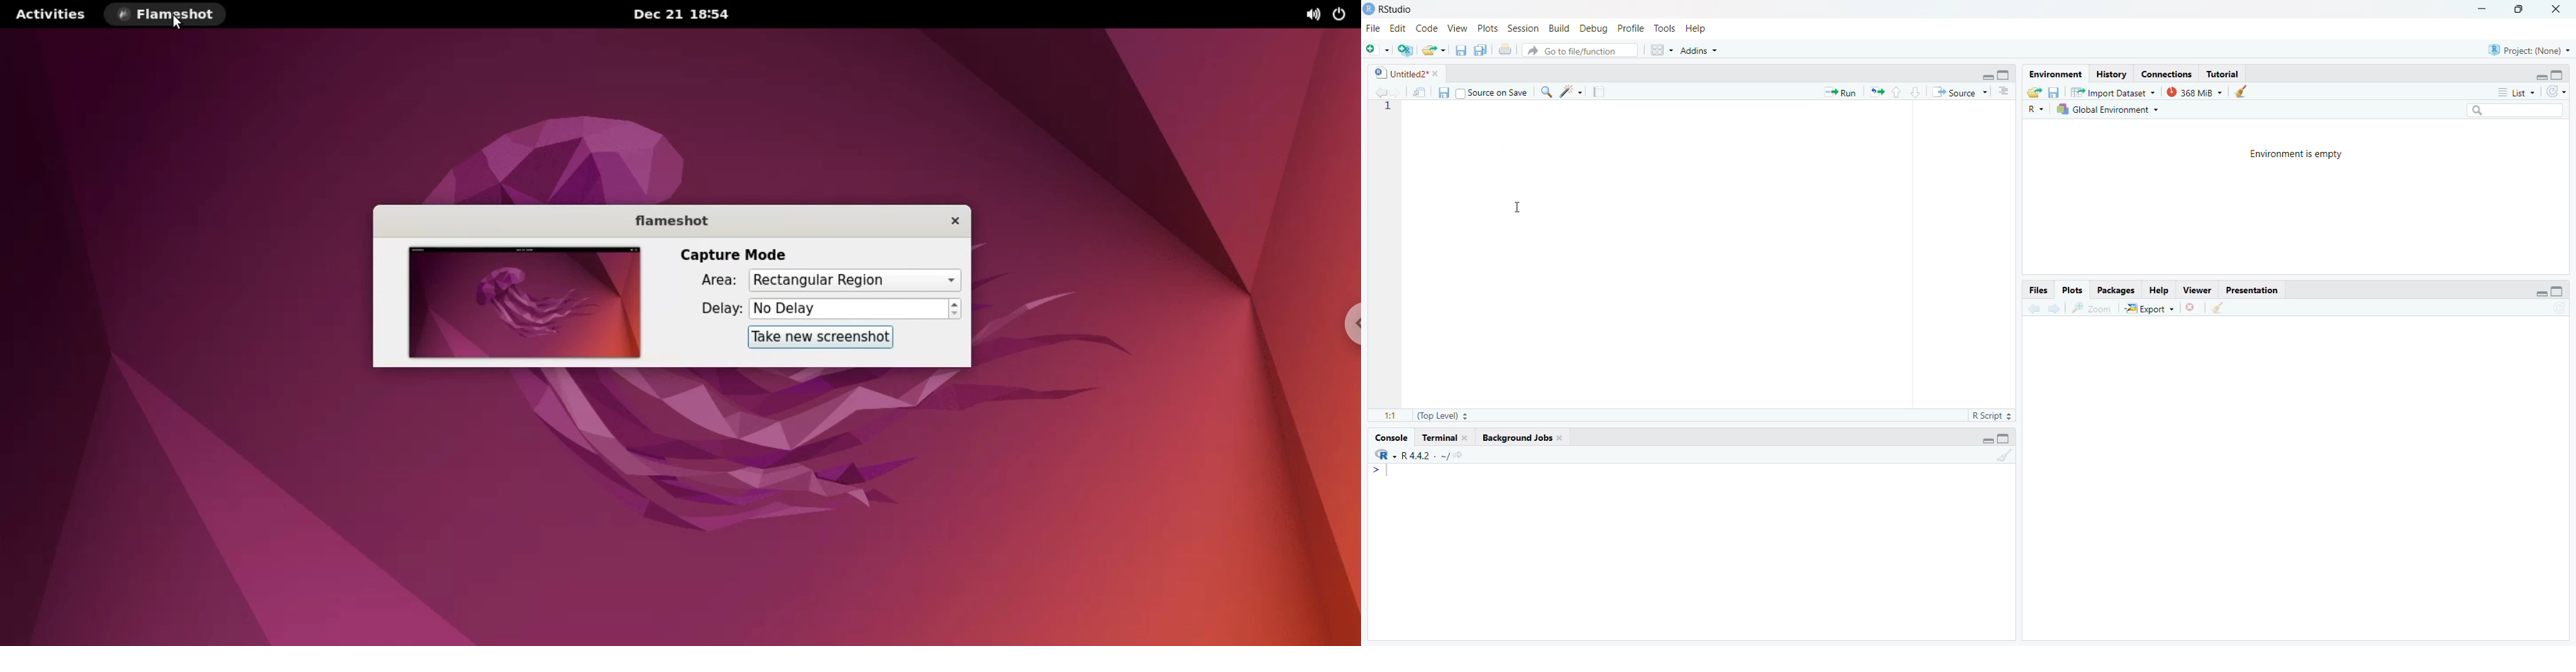 Image resolution: width=2576 pixels, height=672 pixels. Describe the element at coordinates (1497, 92) in the screenshot. I see `Source on Save` at that location.